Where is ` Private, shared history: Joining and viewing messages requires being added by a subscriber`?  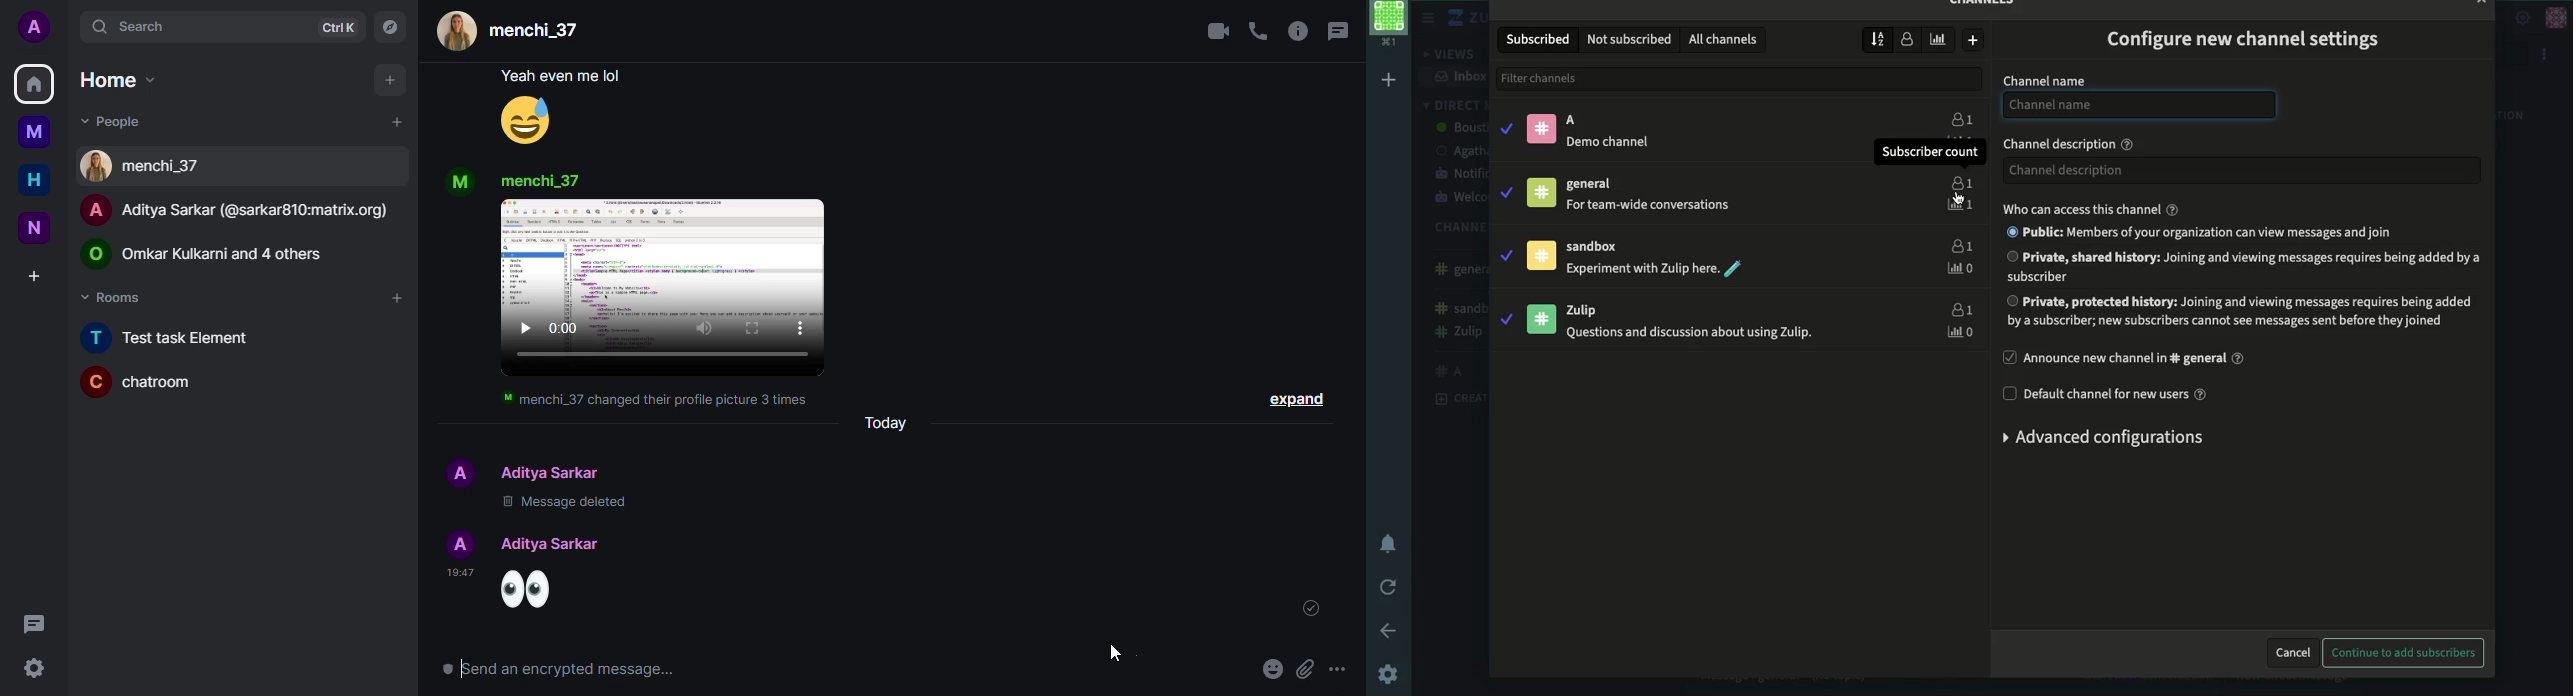
 Private, shared history: Joining and viewing messages requires being added by a subscriber is located at coordinates (2245, 268).